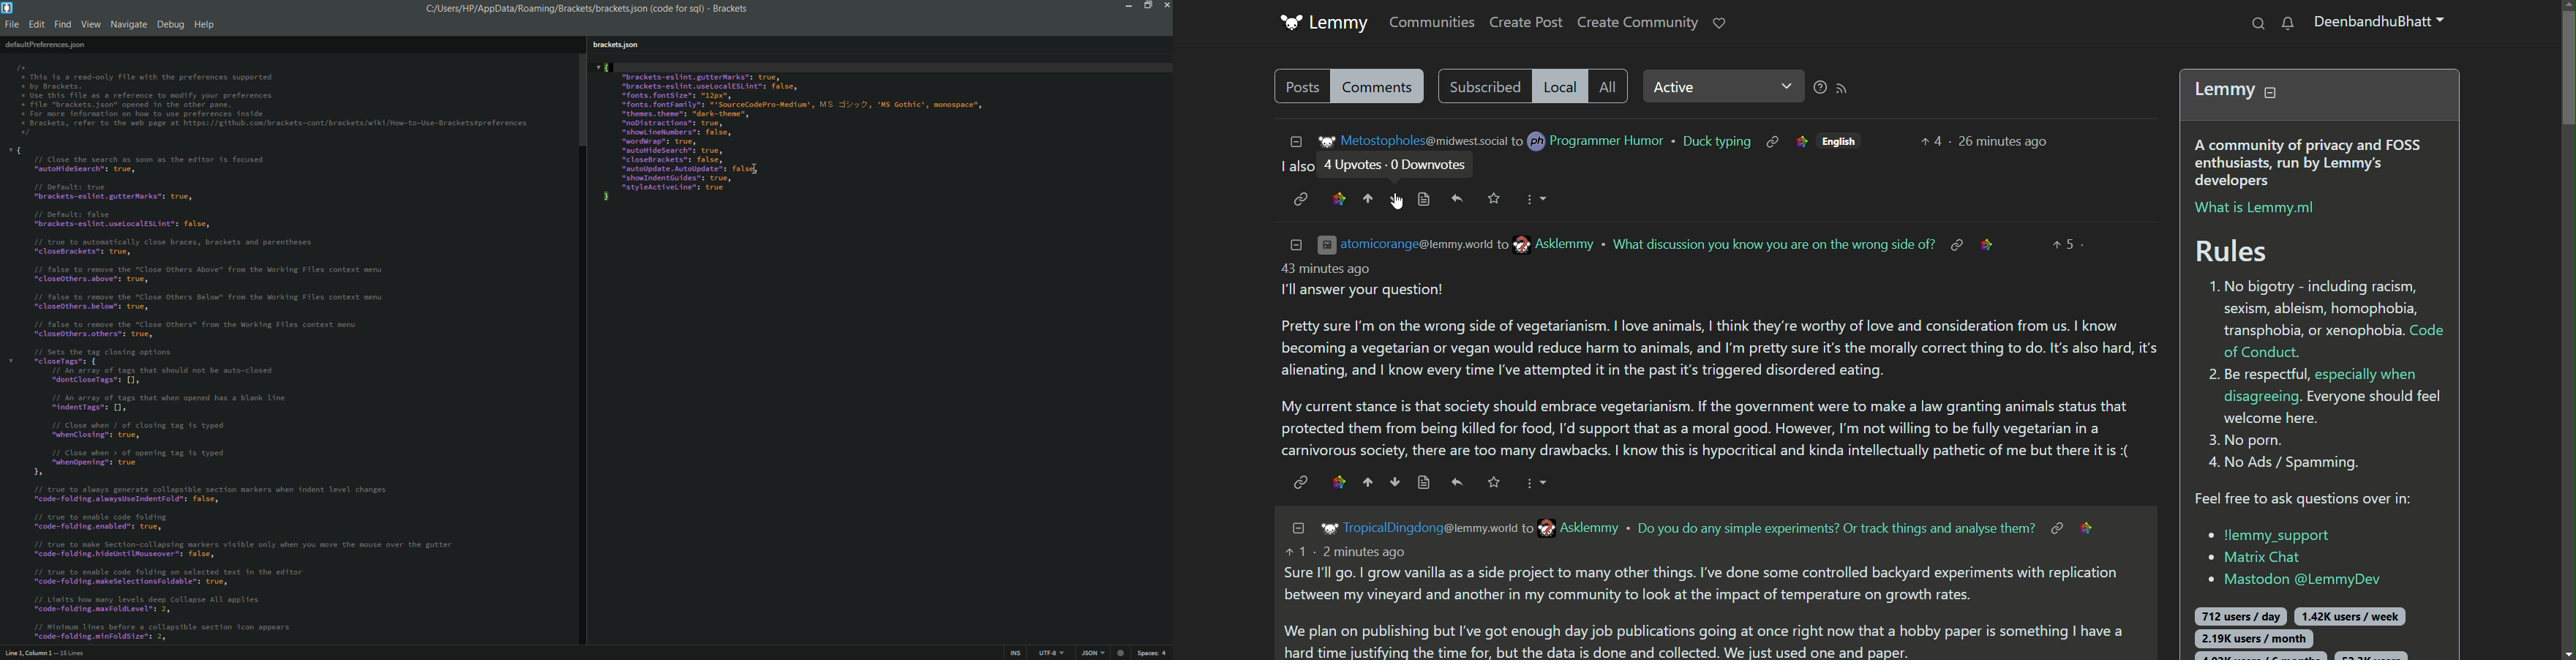 This screenshot has height=672, width=2576. What do you see at coordinates (1121, 652) in the screenshot?
I see `record` at bounding box center [1121, 652].